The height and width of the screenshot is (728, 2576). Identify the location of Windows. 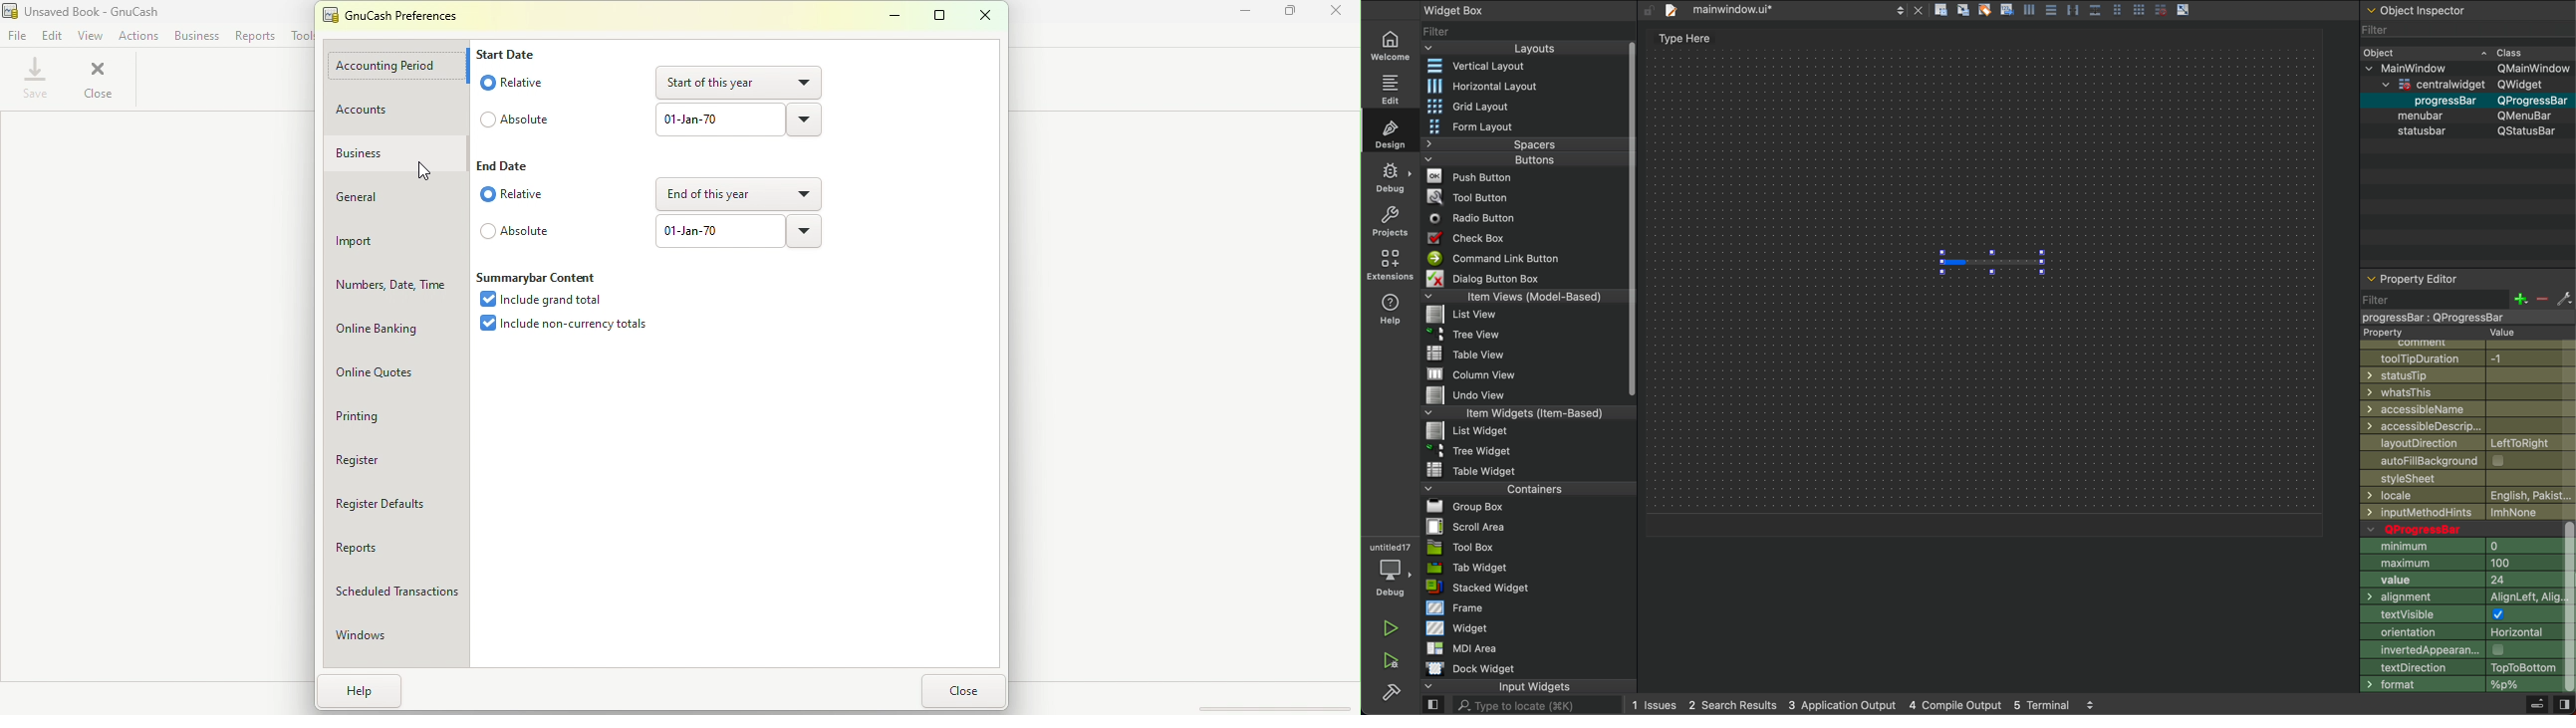
(392, 634).